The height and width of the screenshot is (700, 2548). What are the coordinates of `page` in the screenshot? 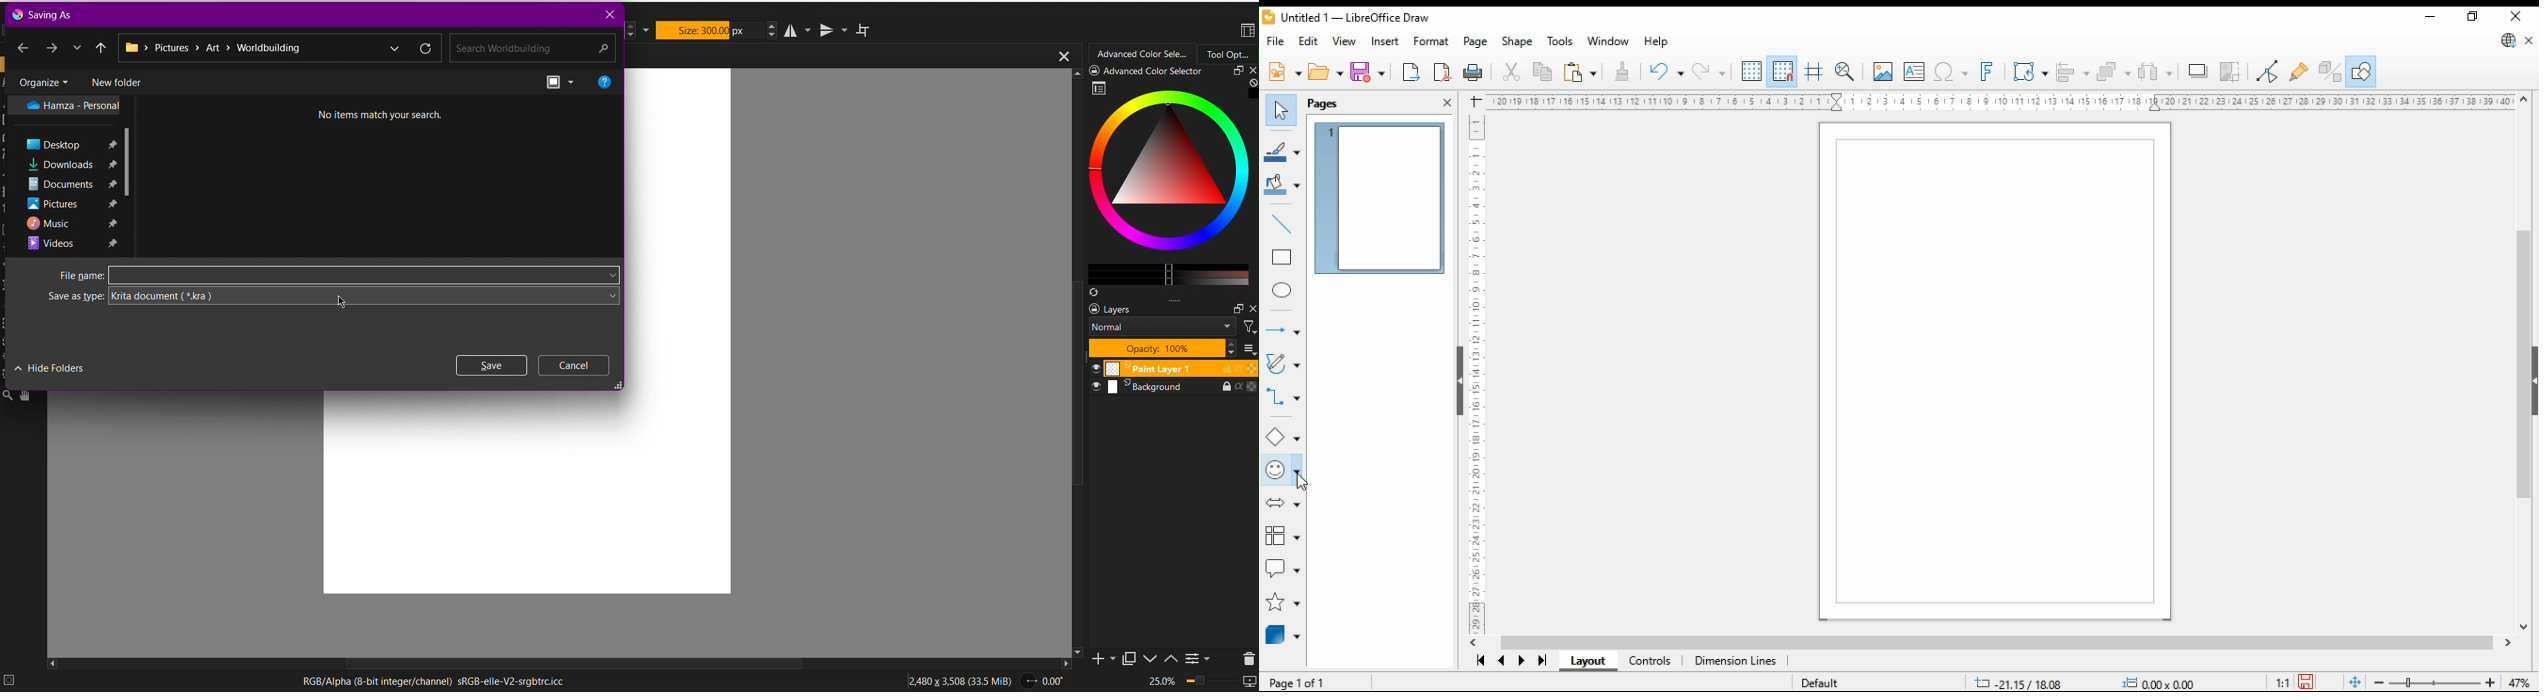 It's located at (1476, 43).